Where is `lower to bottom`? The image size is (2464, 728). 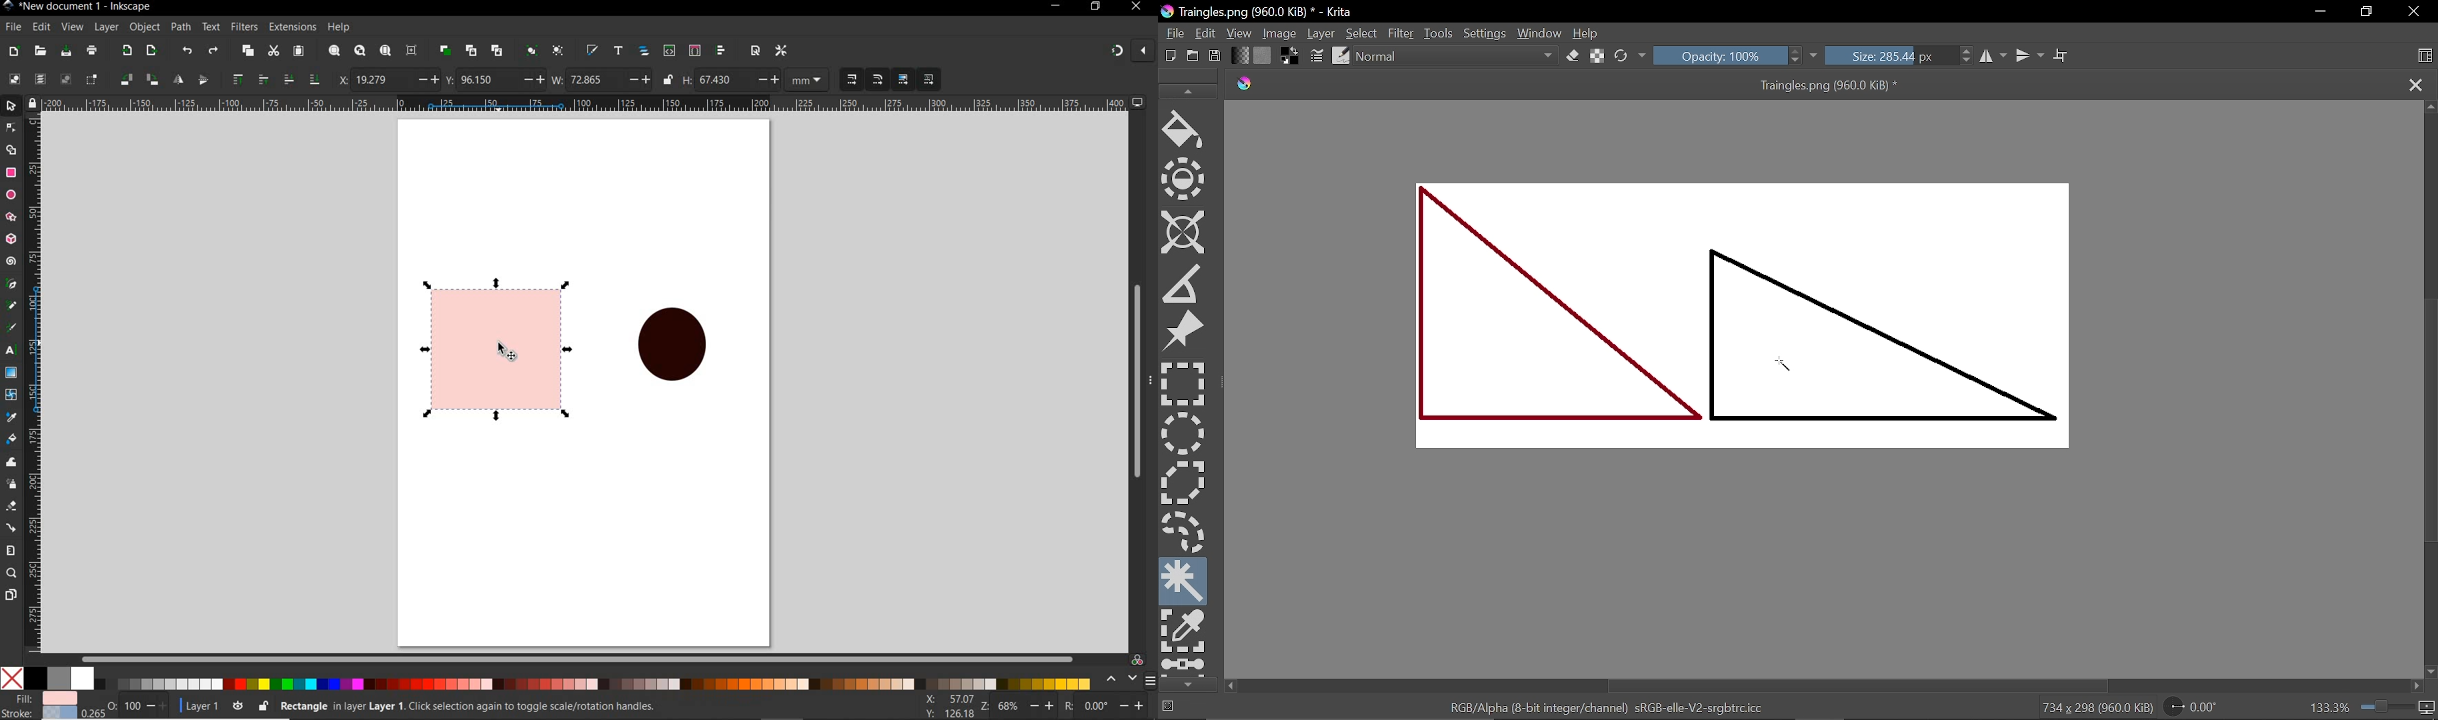
lower to bottom is located at coordinates (314, 78).